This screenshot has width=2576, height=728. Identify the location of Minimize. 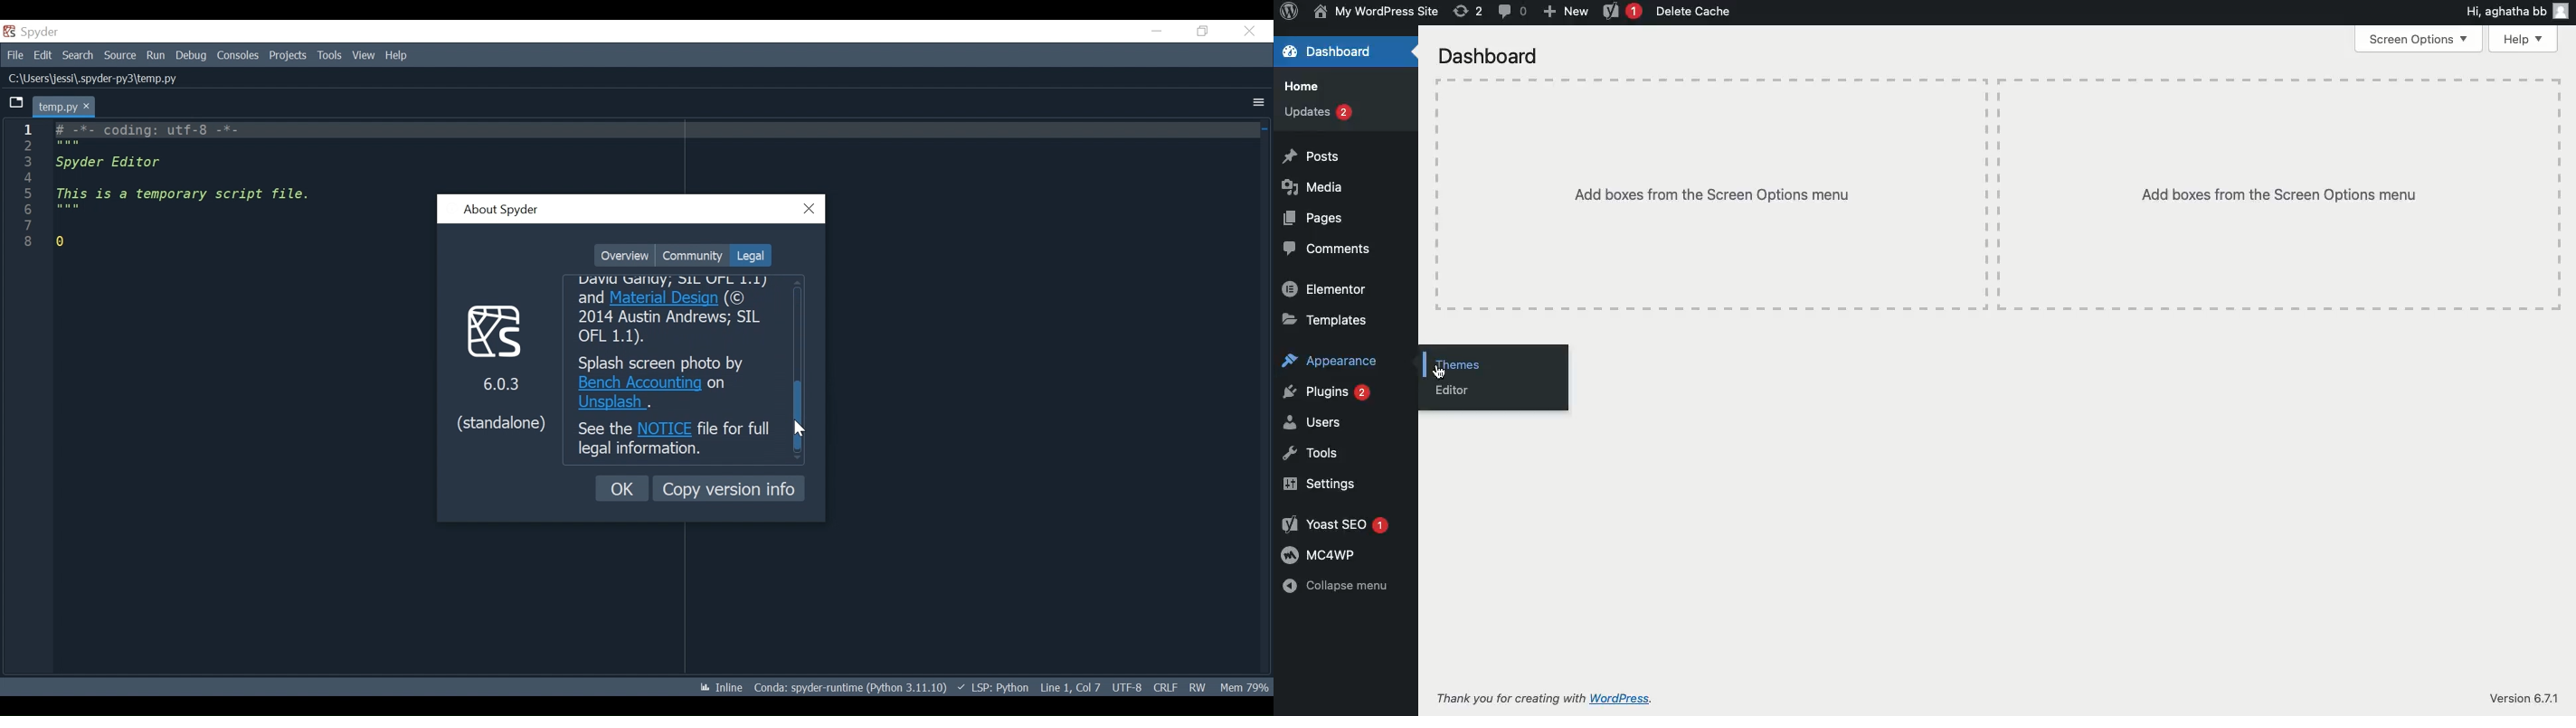
(1156, 30).